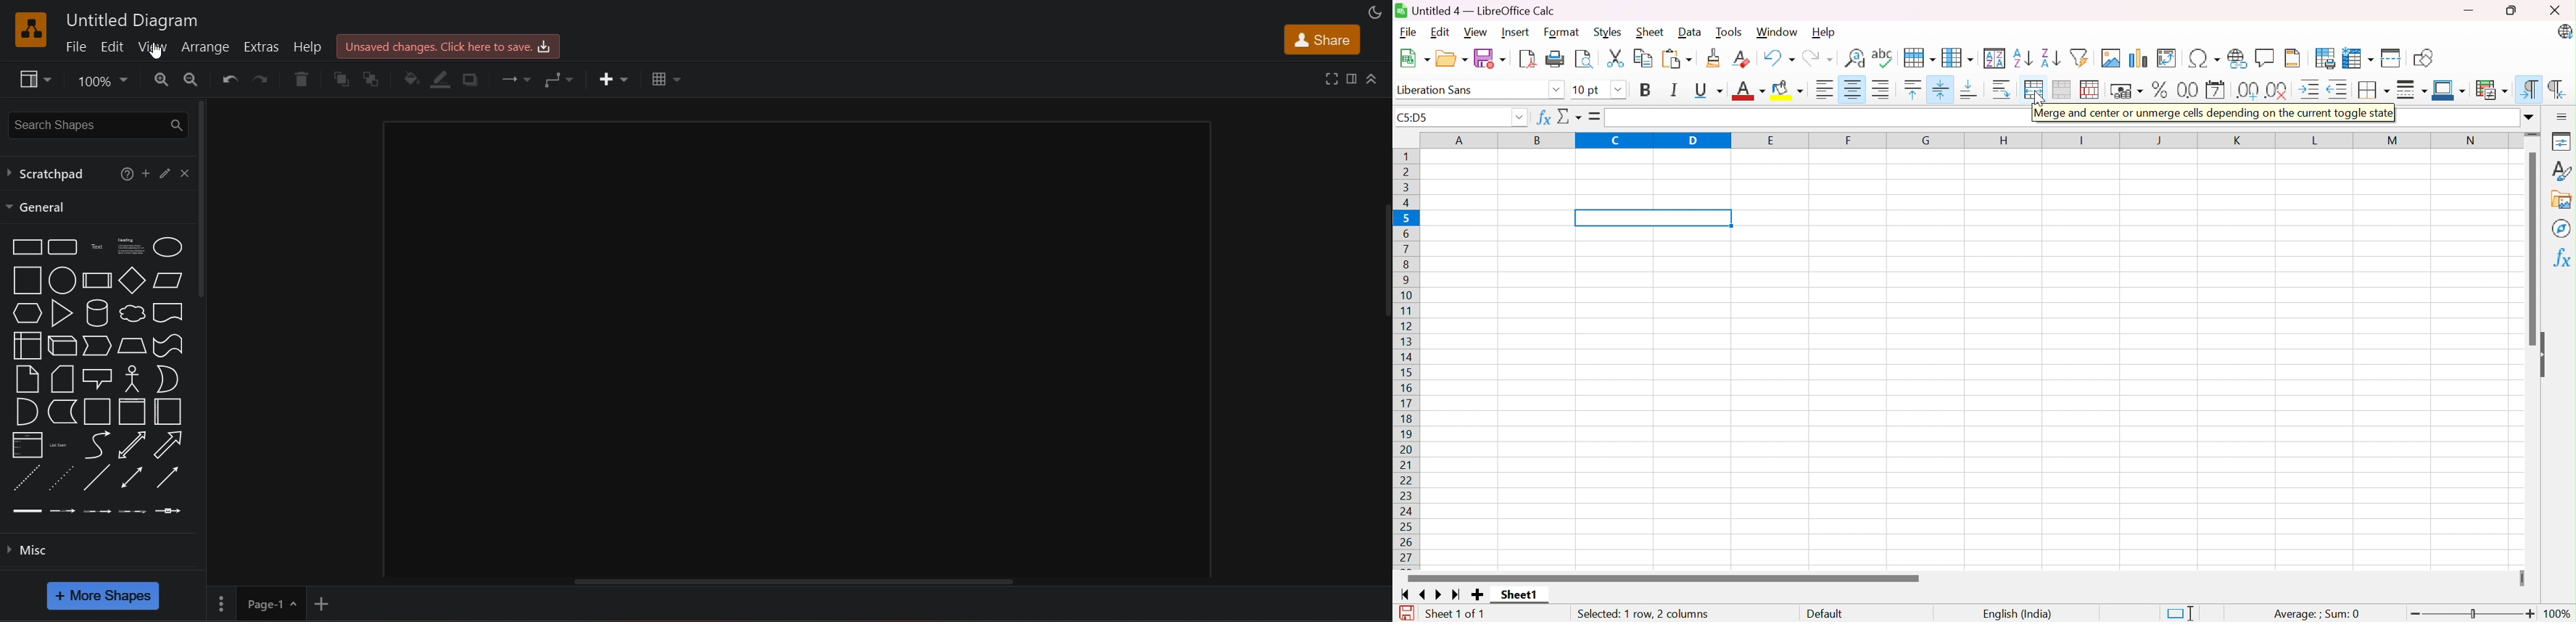  Describe the element at coordinates (113, 46) in the screenshot. I see `edit` at that location.